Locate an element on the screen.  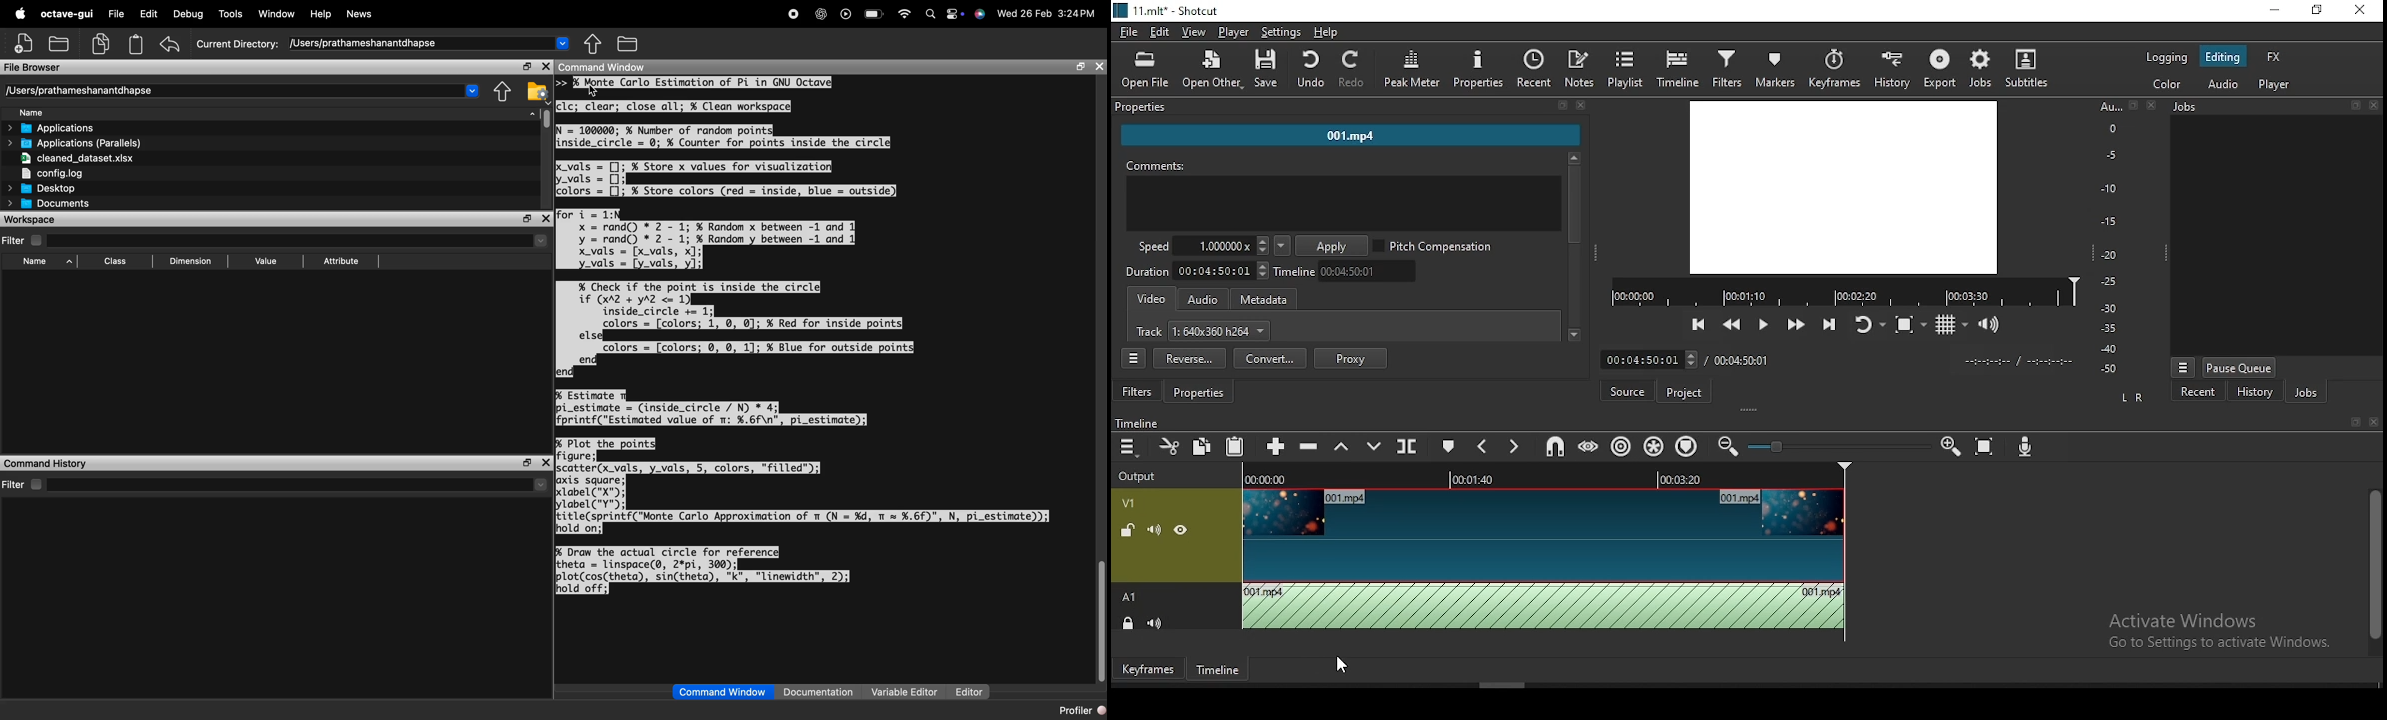
Class is located at coordinates (113, 262).